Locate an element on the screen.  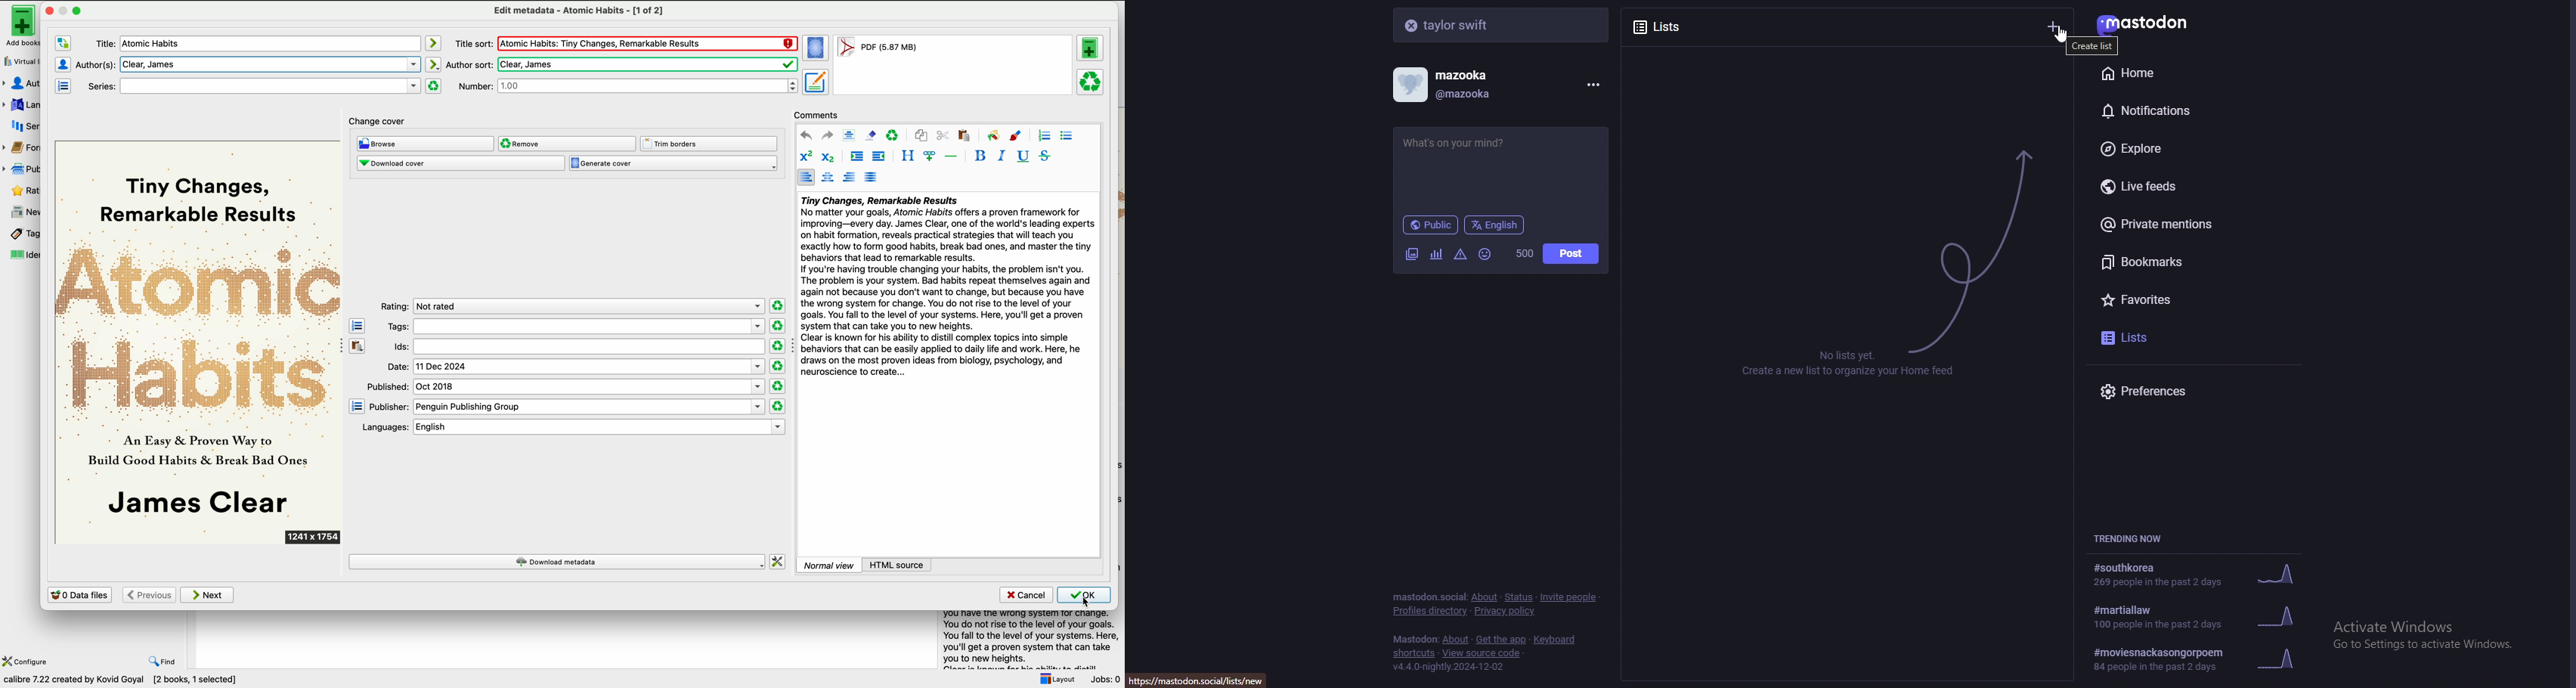
copy is located at coordinates (923, 134).